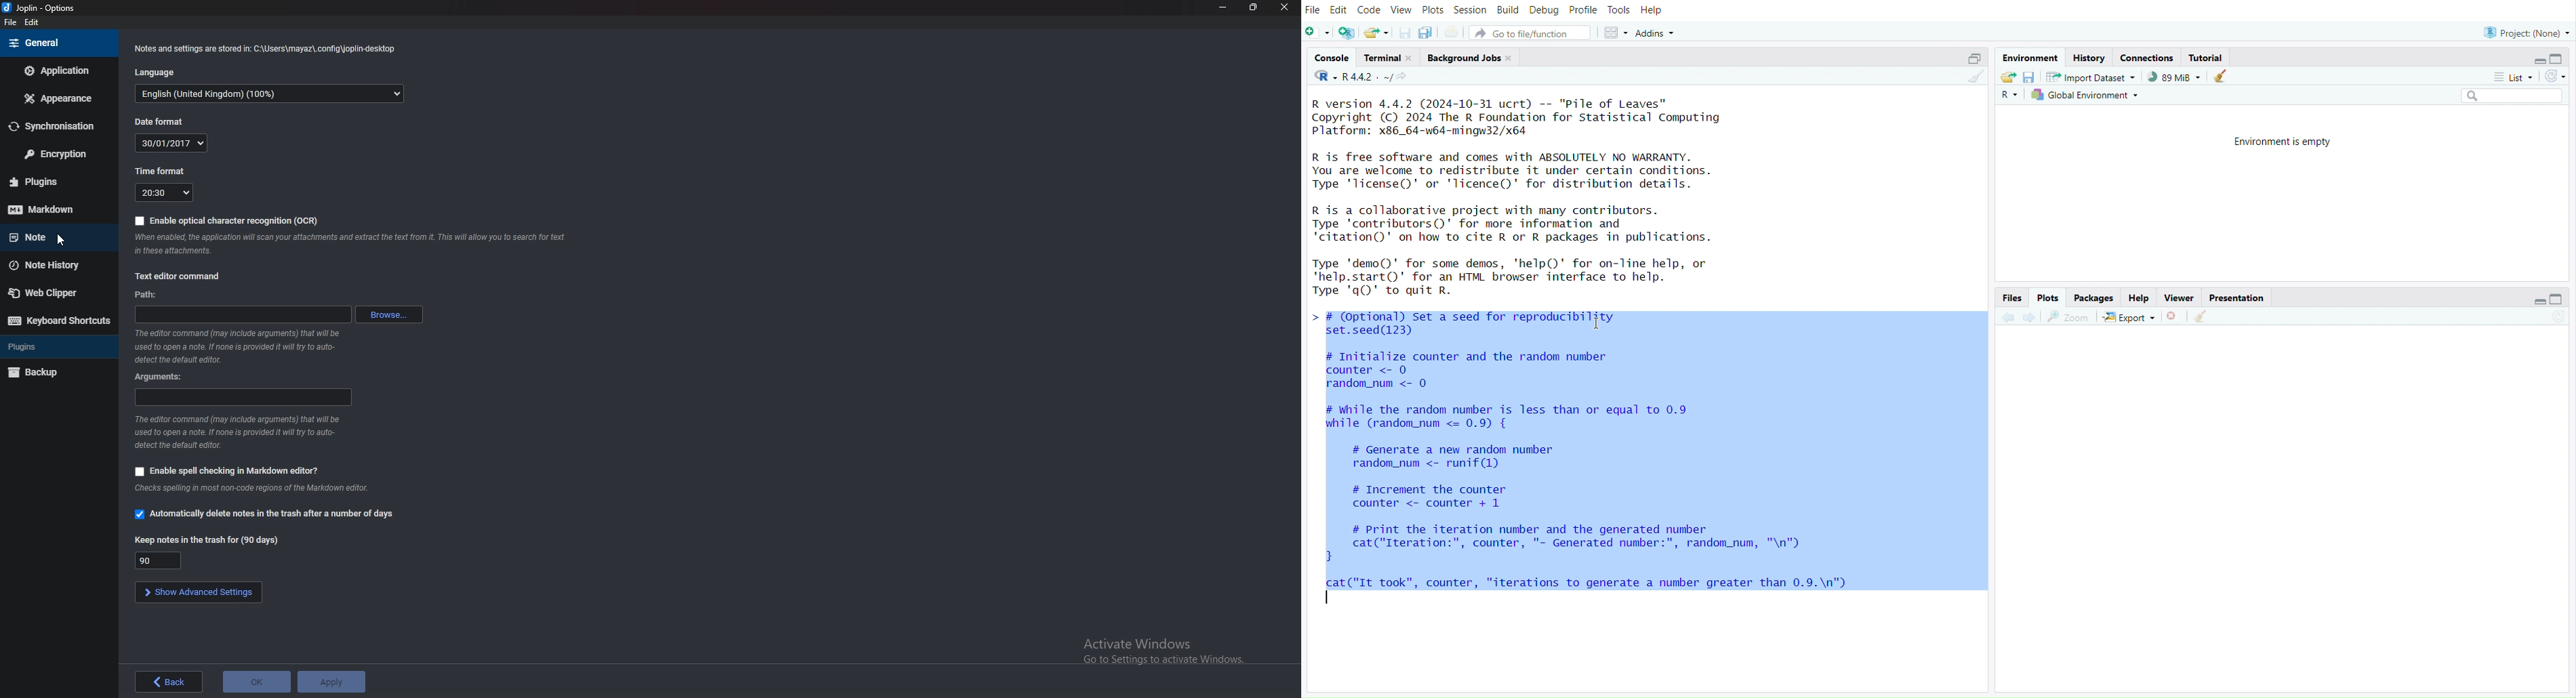  I want to click on Mark down, so click(58, 209).